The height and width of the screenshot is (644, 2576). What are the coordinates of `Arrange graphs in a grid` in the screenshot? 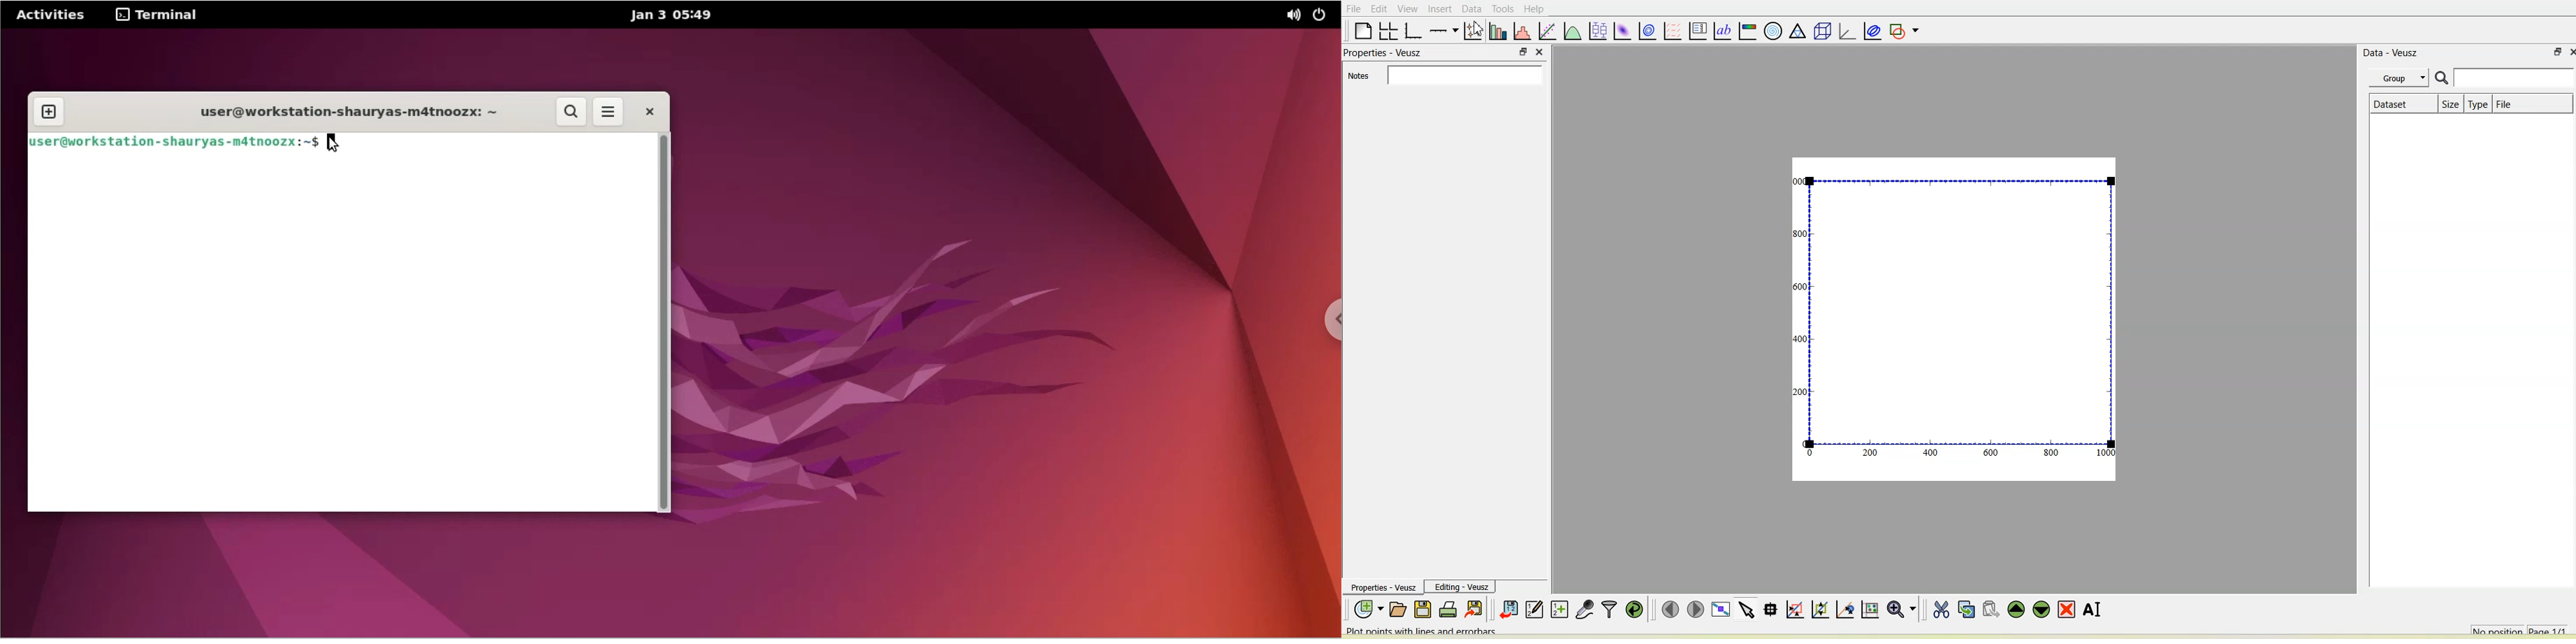 It's located at (1389, 31).